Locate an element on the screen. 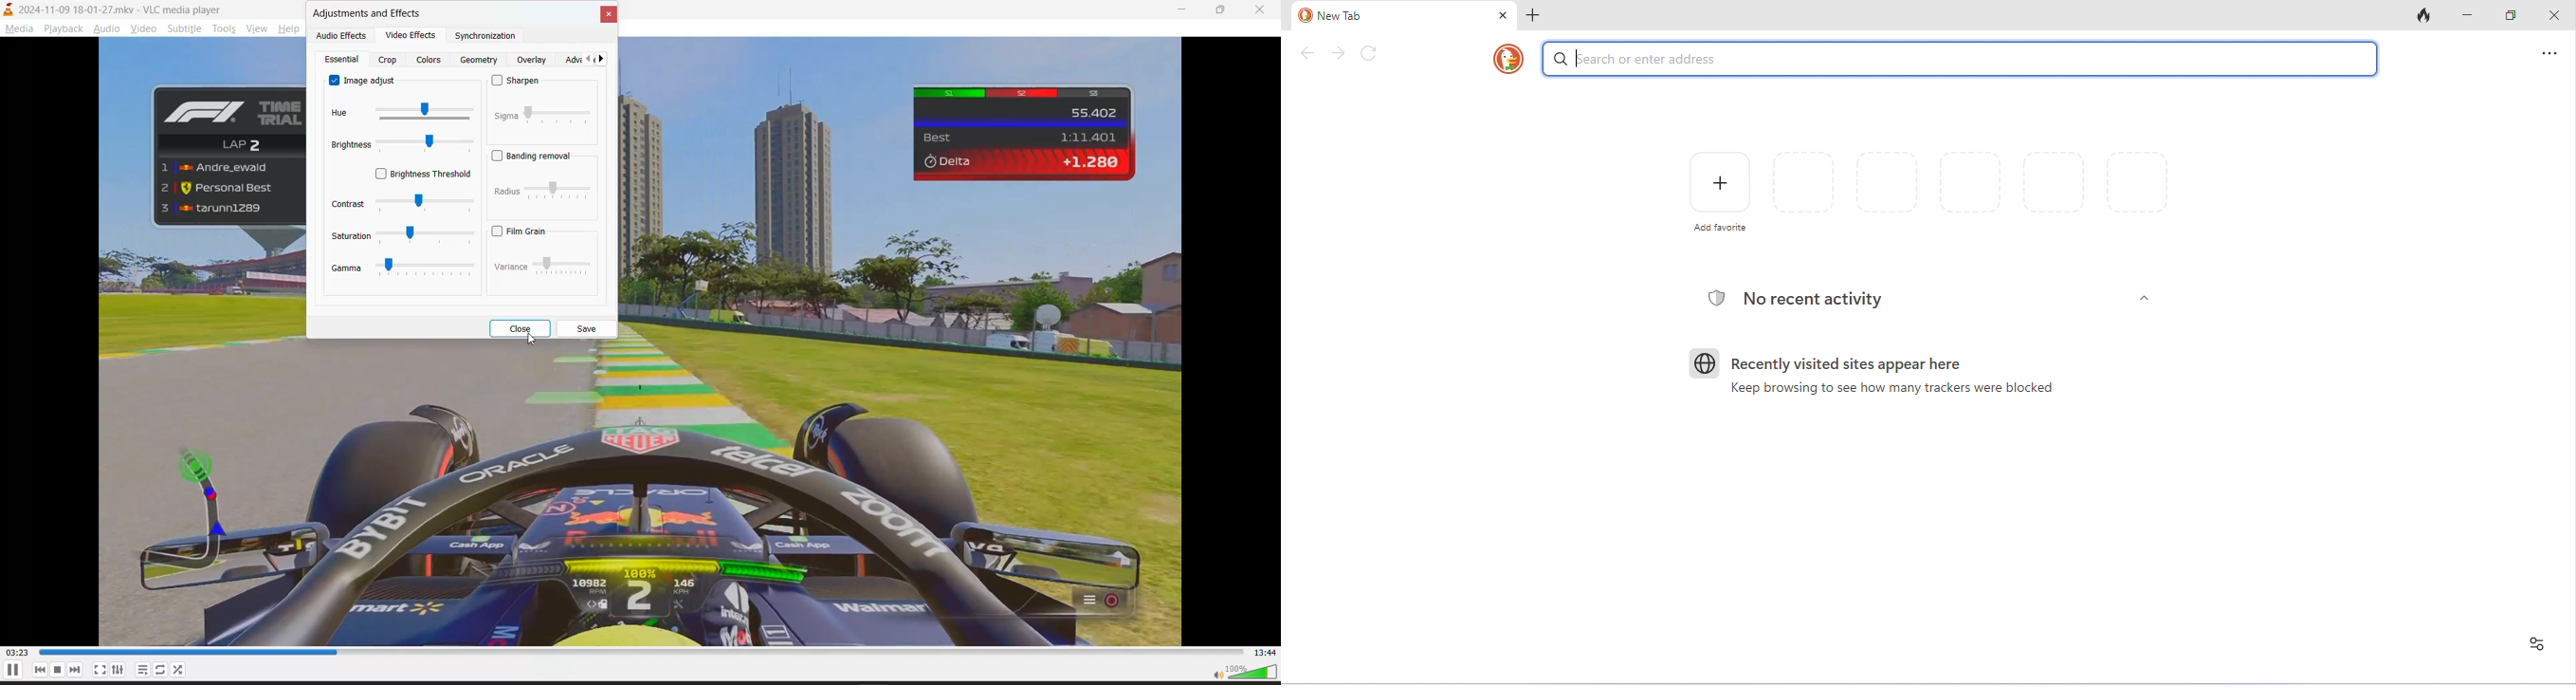  saturation slider is located at coordinates (427, 236).